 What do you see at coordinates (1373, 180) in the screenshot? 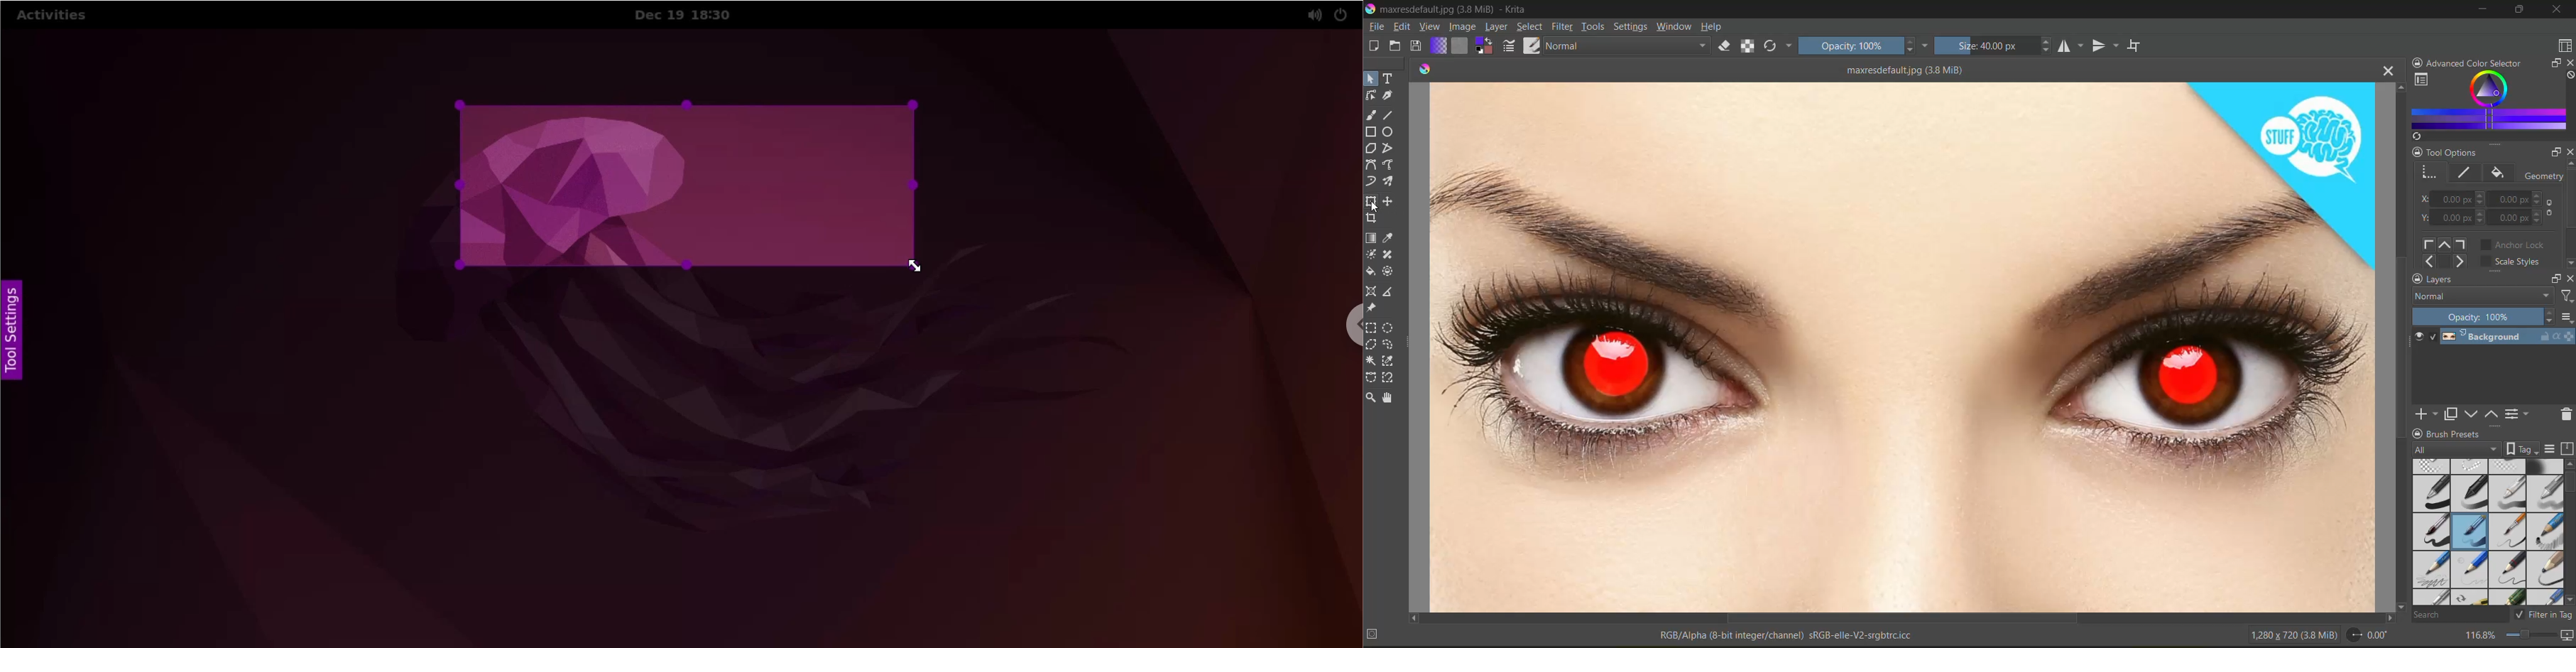
I see `tool` at bounding box center [1373, 180].